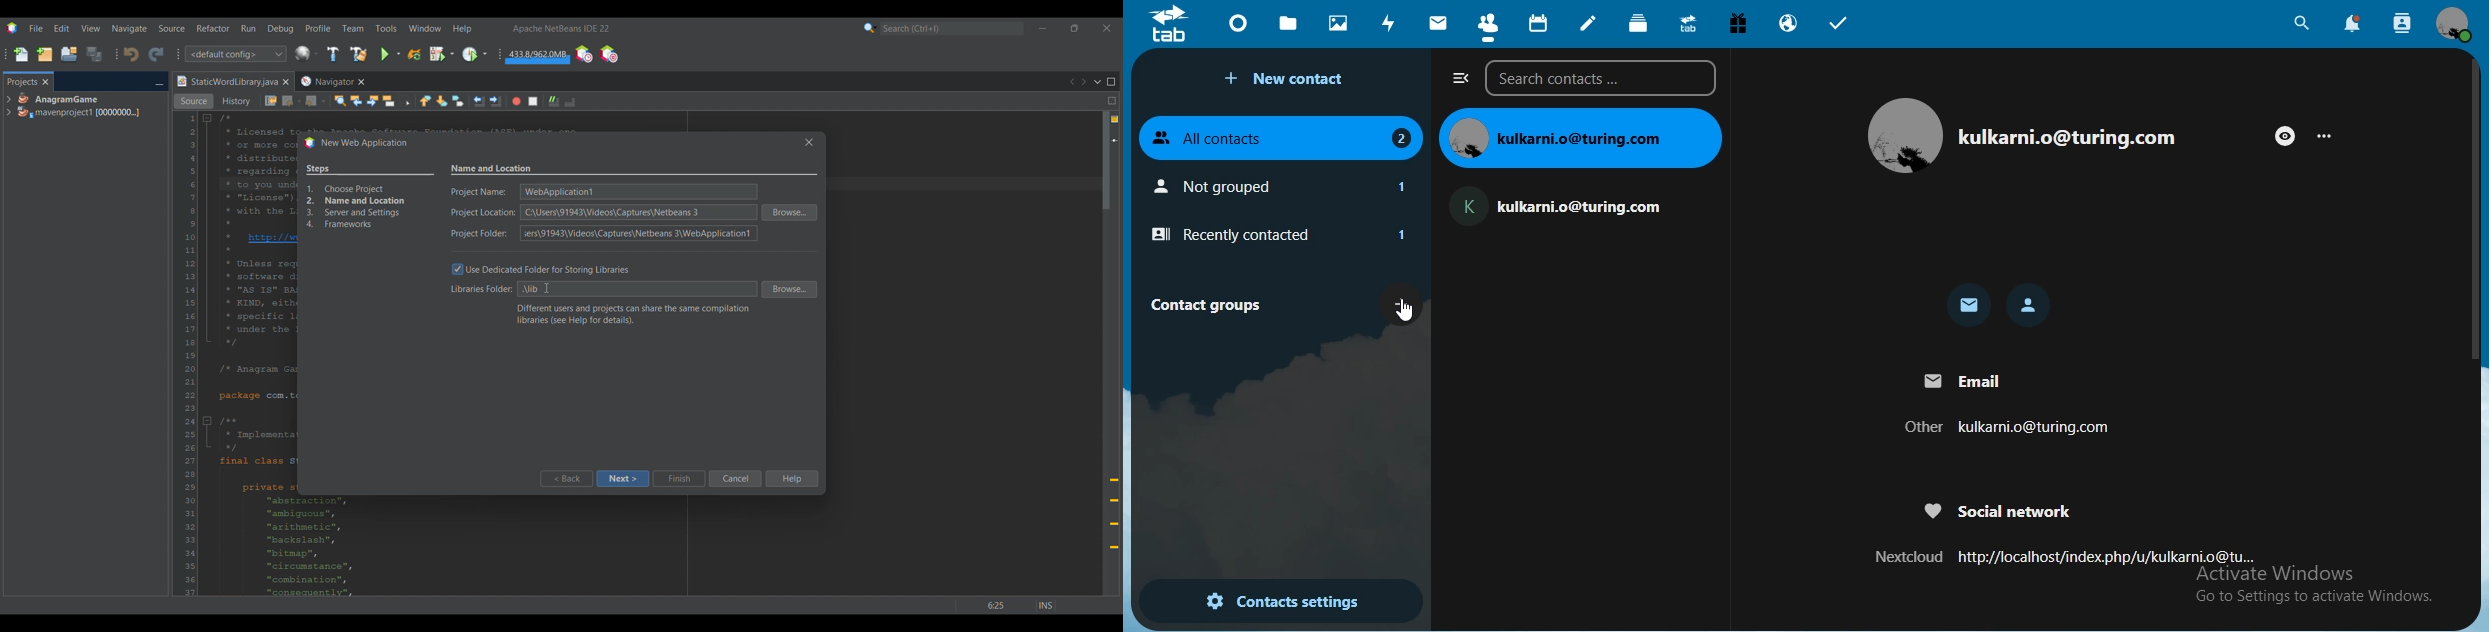 This screenshot has height=644, width=2492. Describe the element at coordinates (2285, 136) in the screenshot. I see `hide` at that location.